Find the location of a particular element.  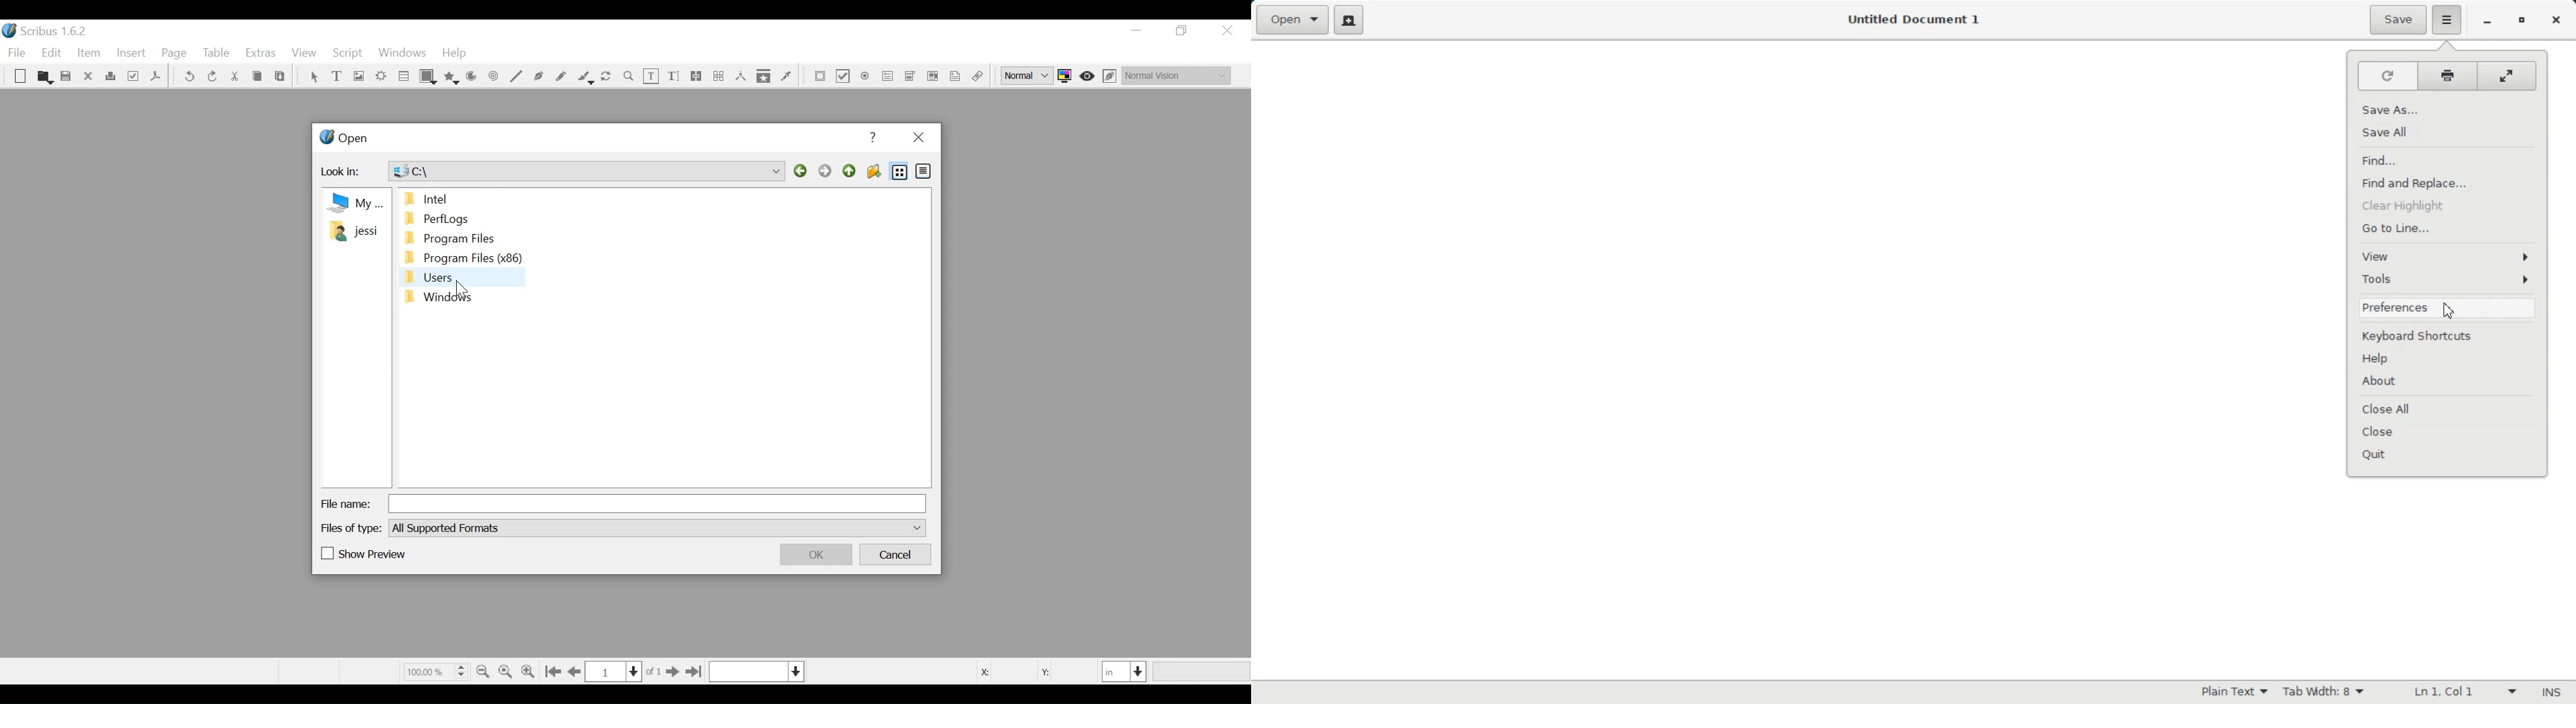

Save is located at coordinates (67, 78).